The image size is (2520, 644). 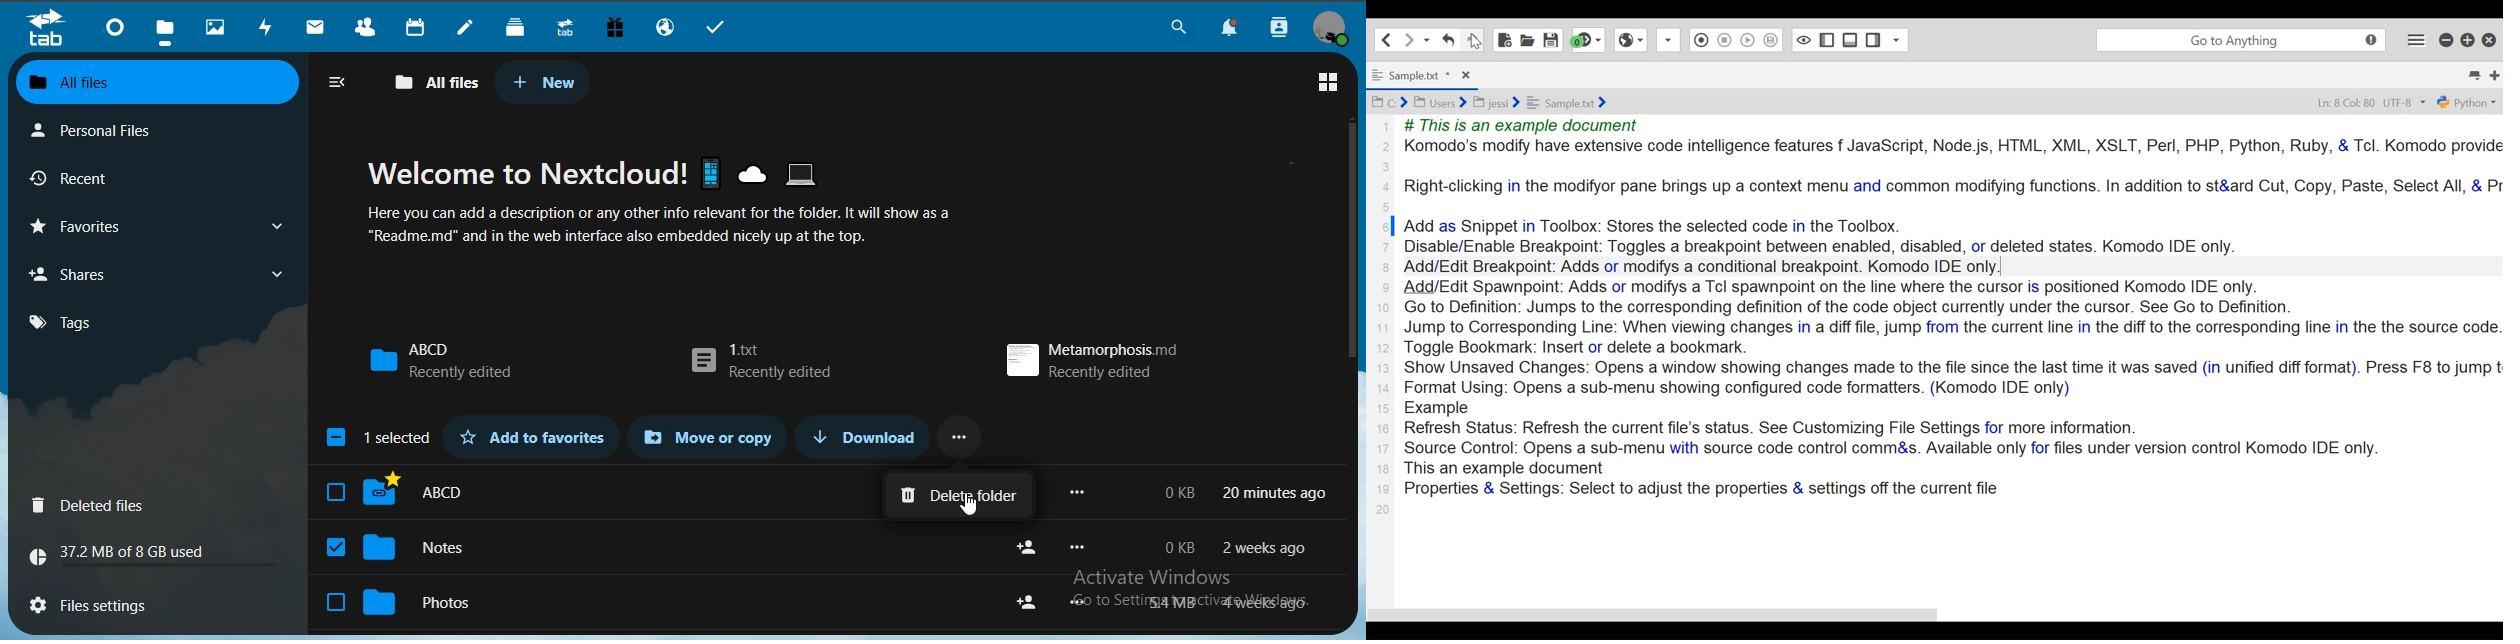 I want to click on Save Macro to Toolbox as Superscript, so click(x=1770, y=40).